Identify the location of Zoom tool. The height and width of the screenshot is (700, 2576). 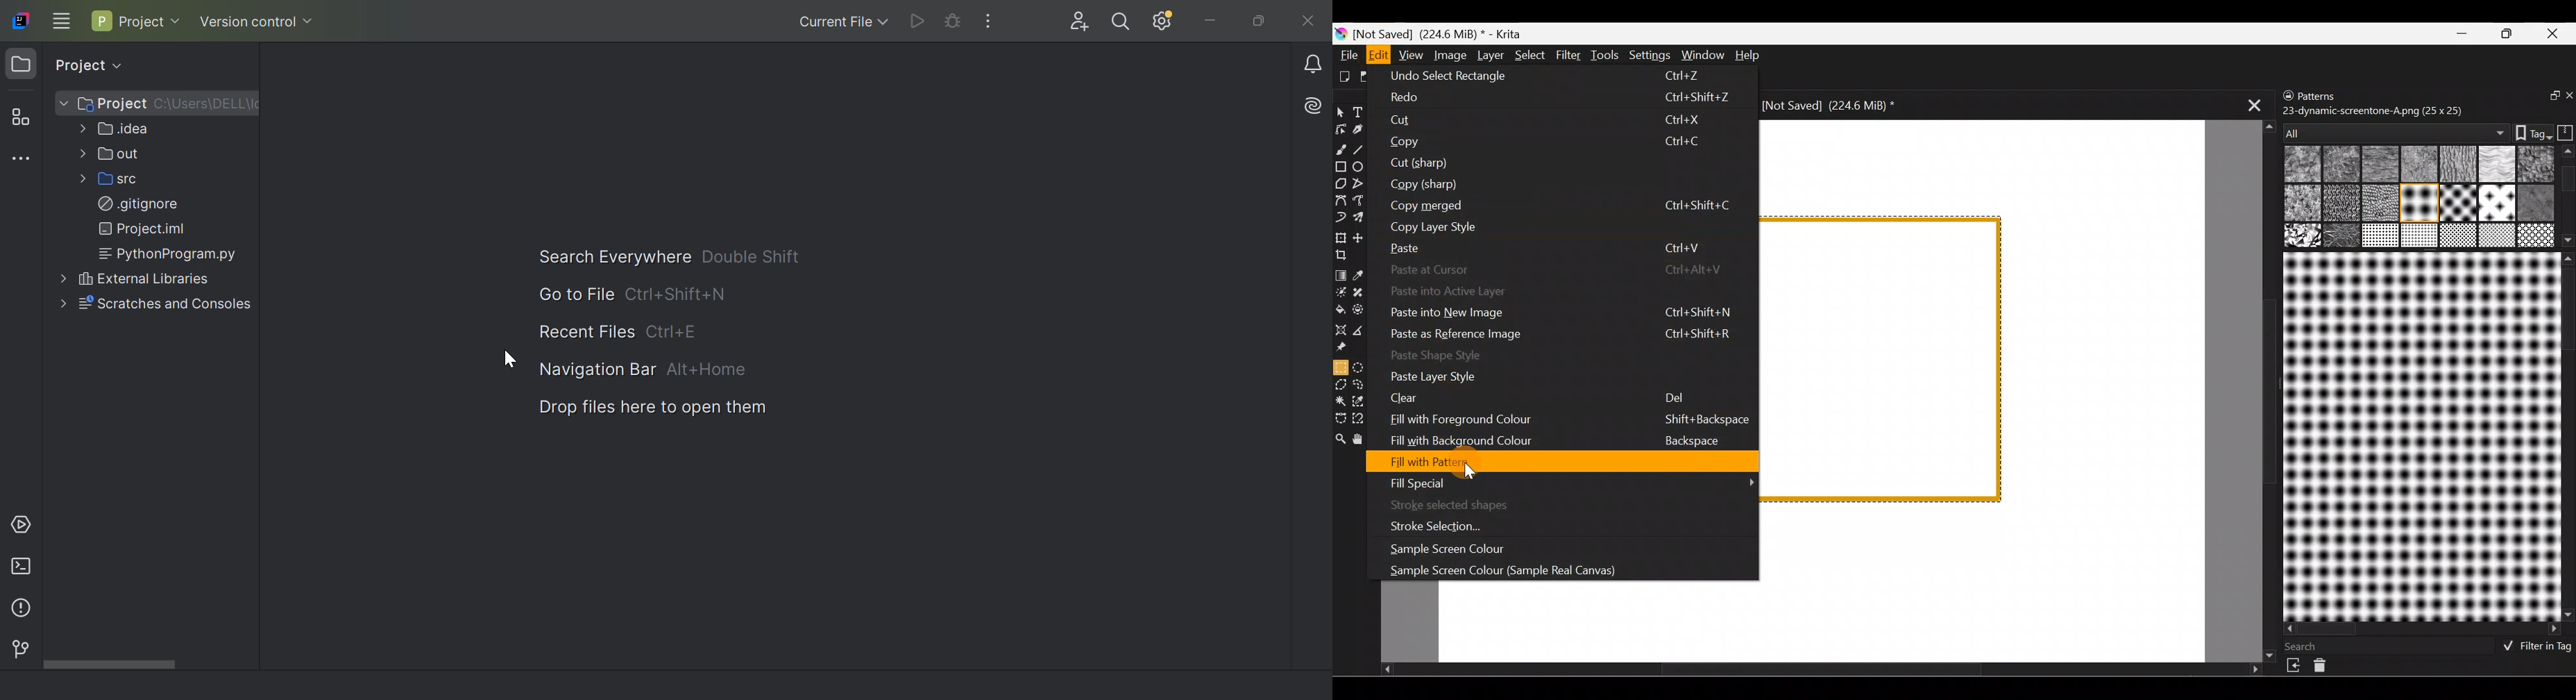
(1341, 440).